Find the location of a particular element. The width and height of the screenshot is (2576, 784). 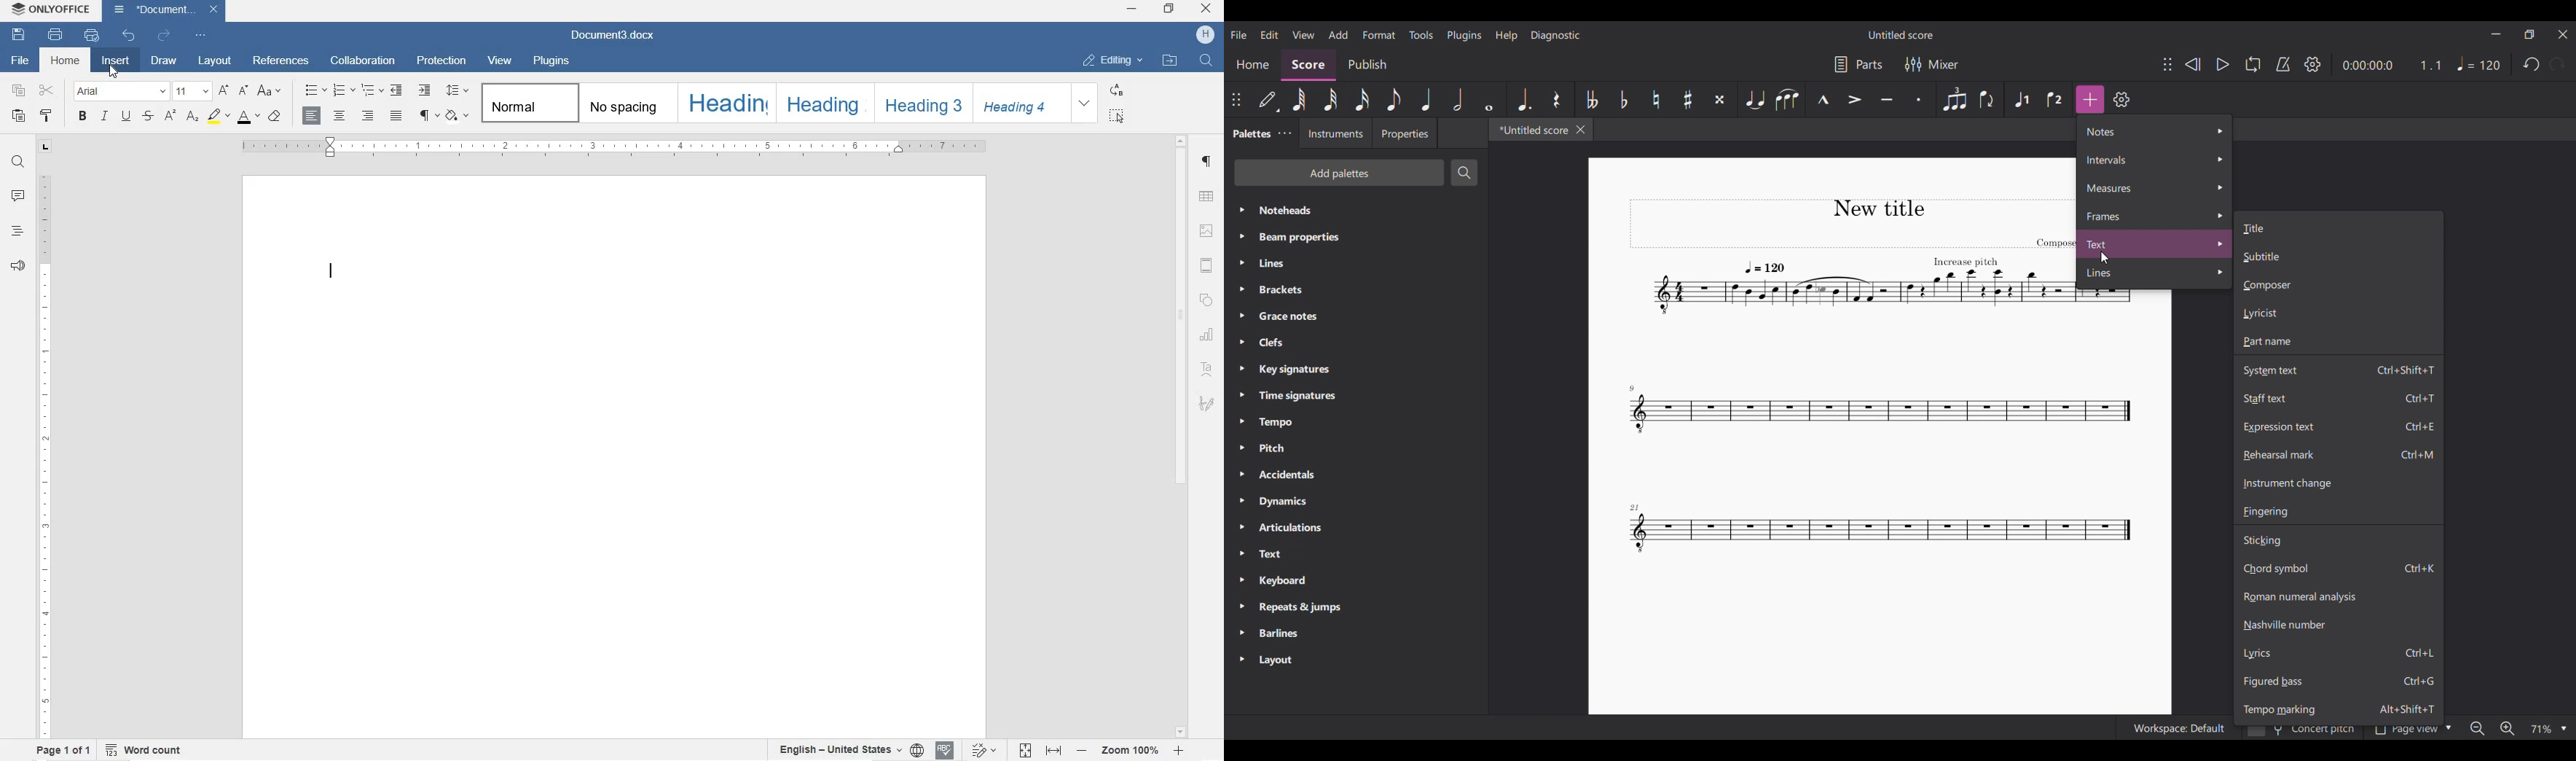

Home section is located at coordinates (1252, 65).